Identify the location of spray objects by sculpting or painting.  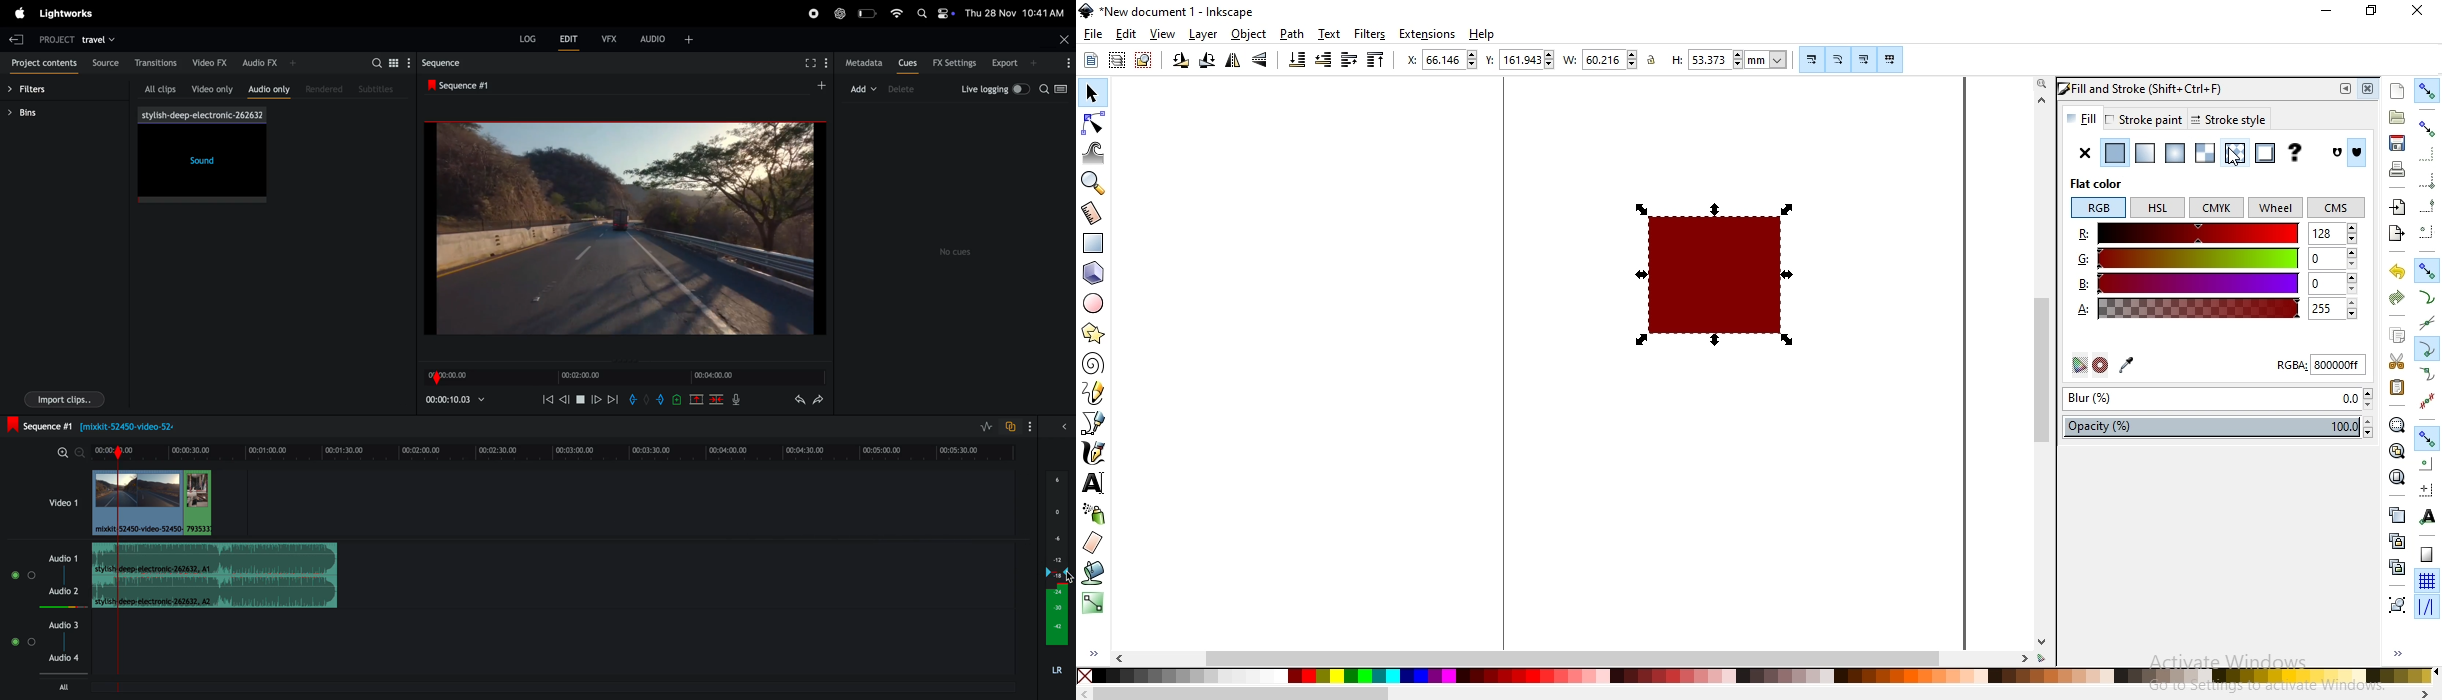
(1093, 514).